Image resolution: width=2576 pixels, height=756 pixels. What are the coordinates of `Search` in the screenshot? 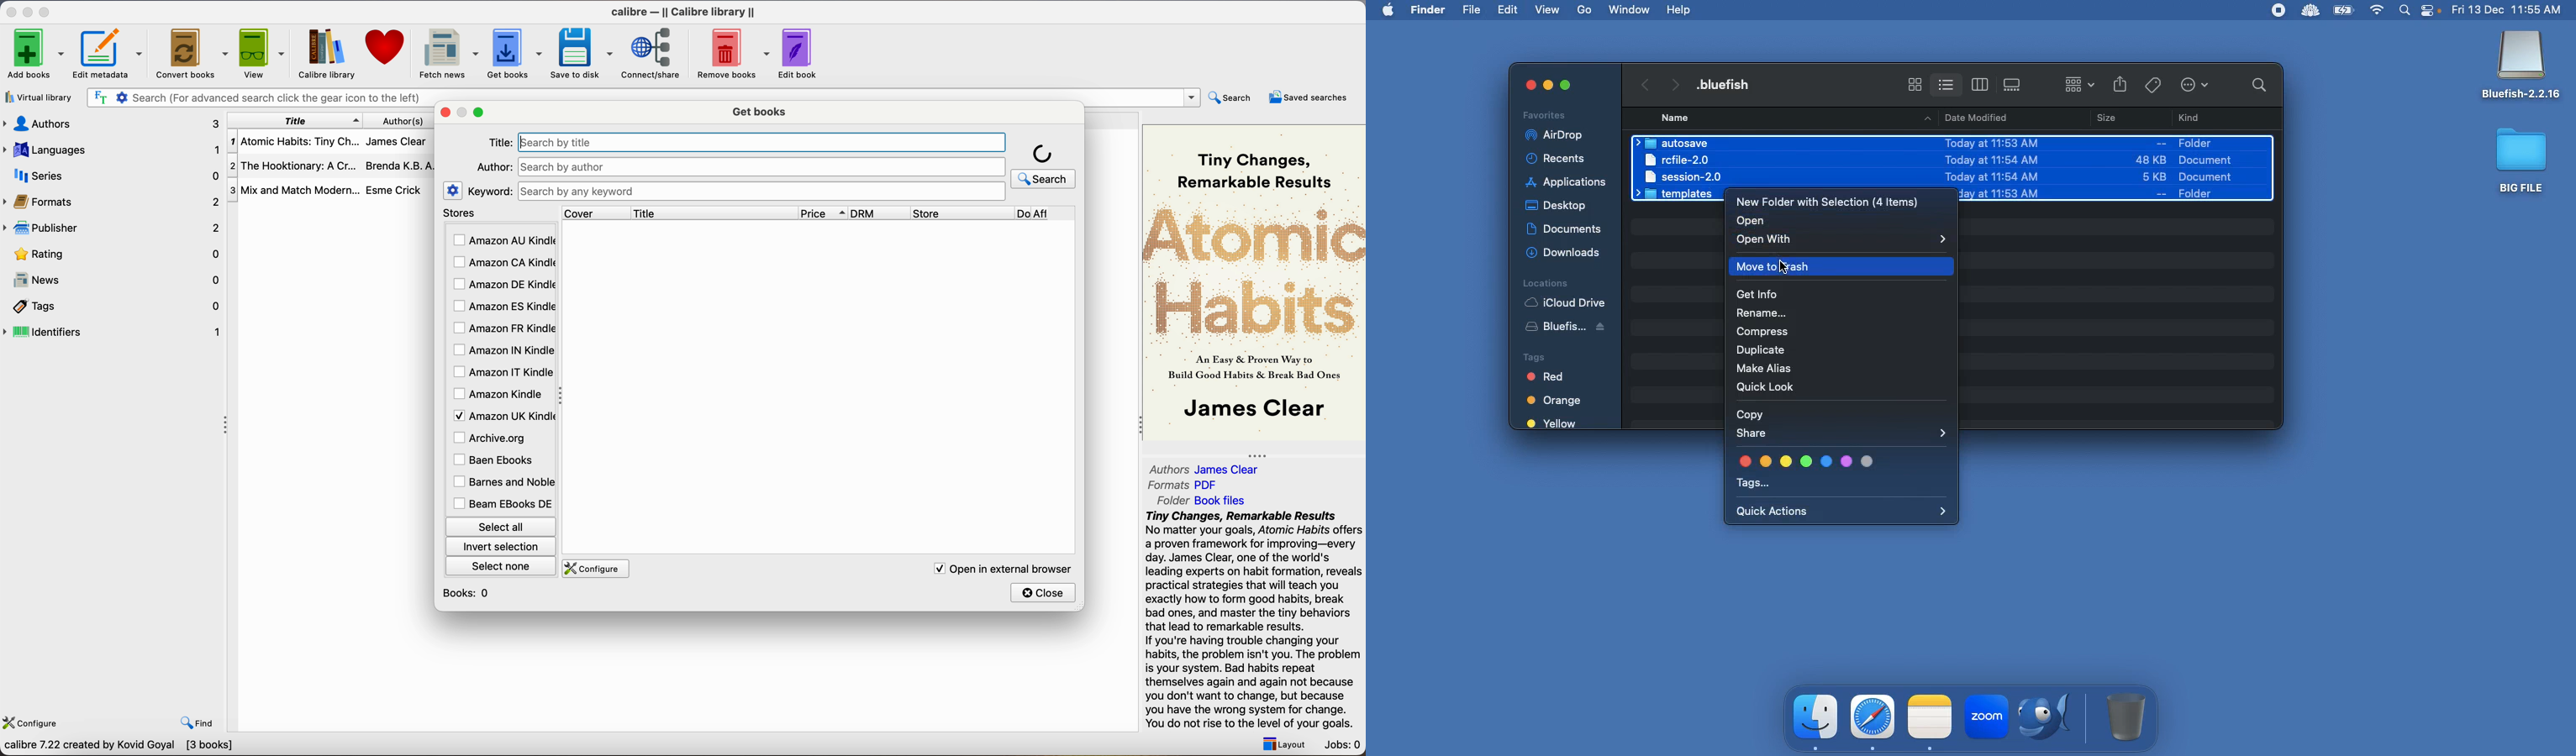 It's located at (2405, 12).